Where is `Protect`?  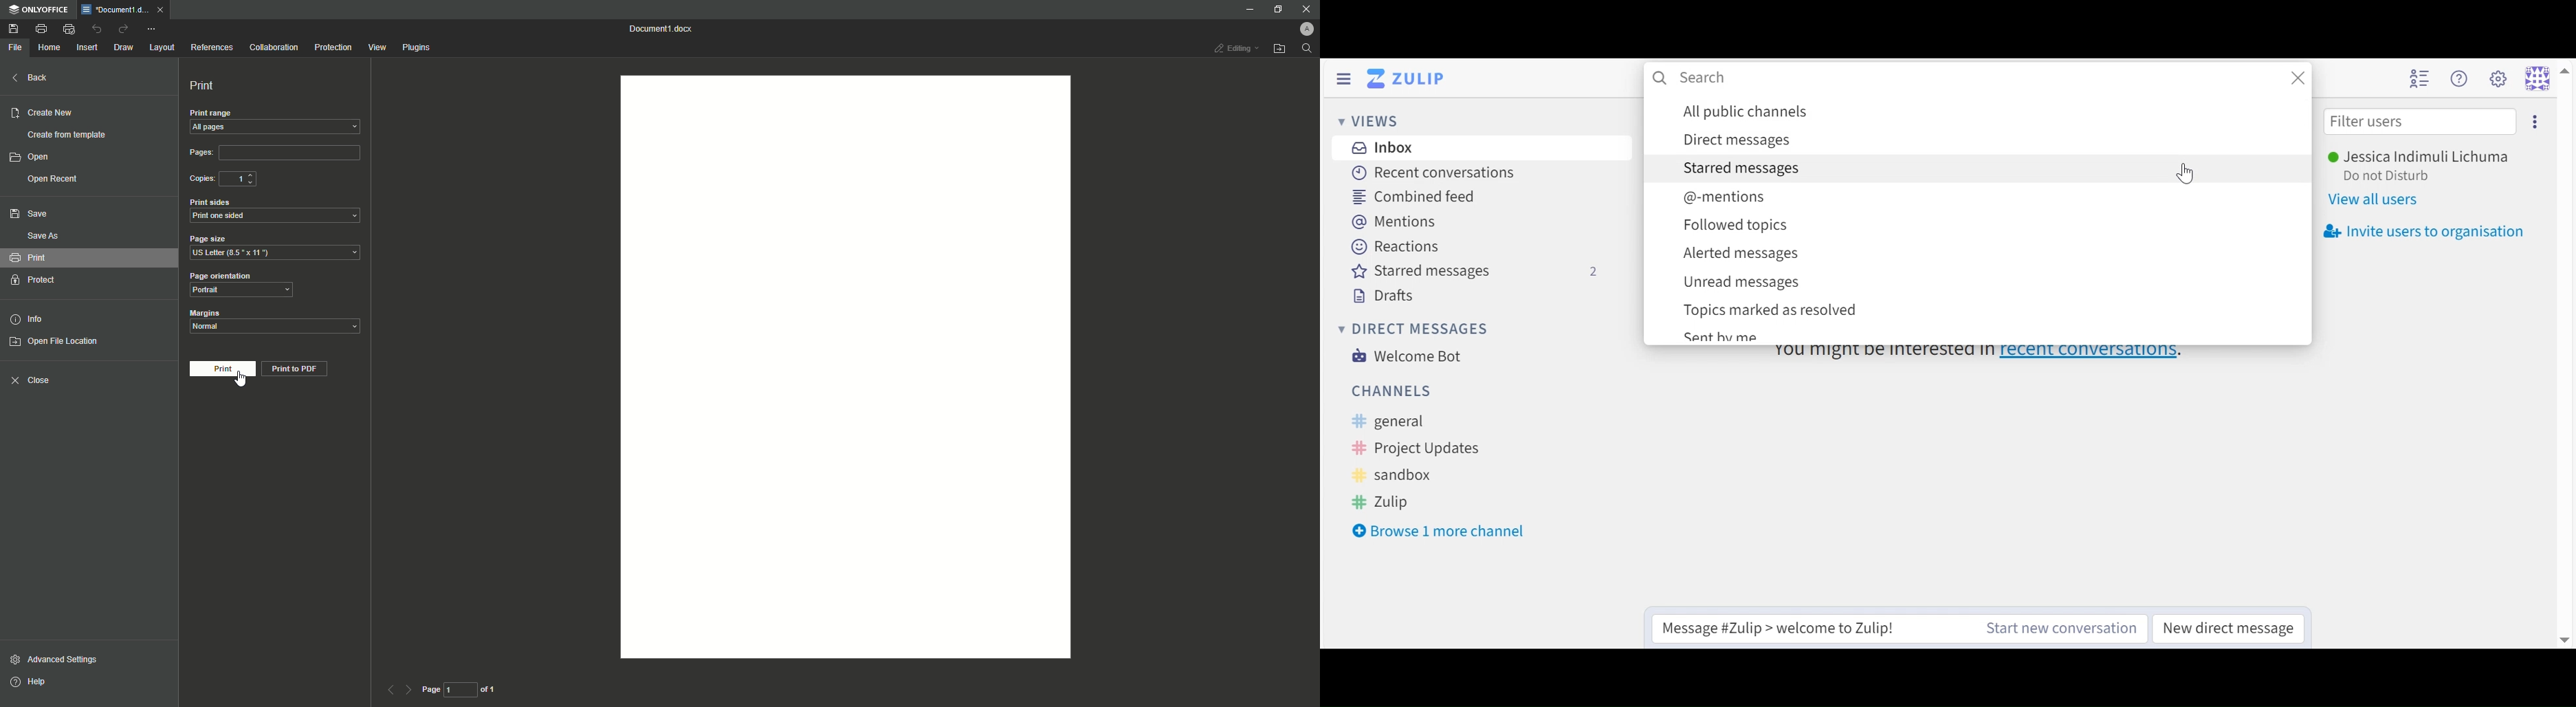
Protect is located at coordinates (37, 280).